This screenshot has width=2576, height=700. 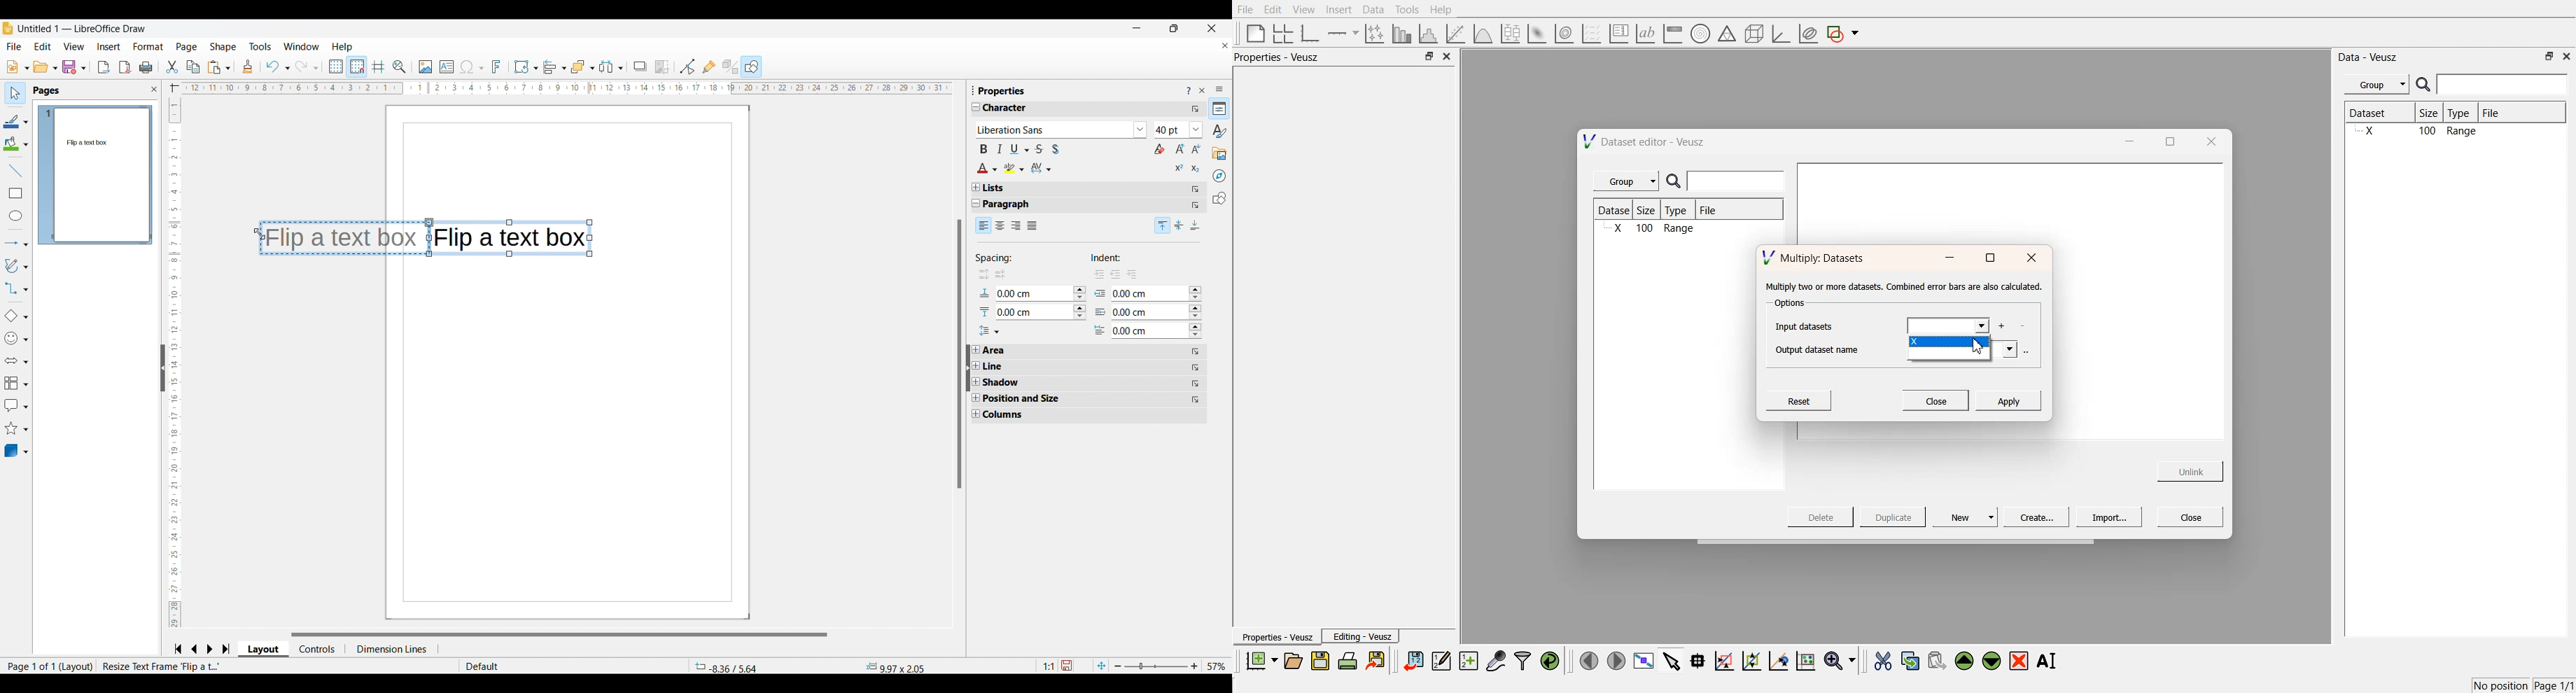 I want to click on Display grid, so click(x=335, y=67).